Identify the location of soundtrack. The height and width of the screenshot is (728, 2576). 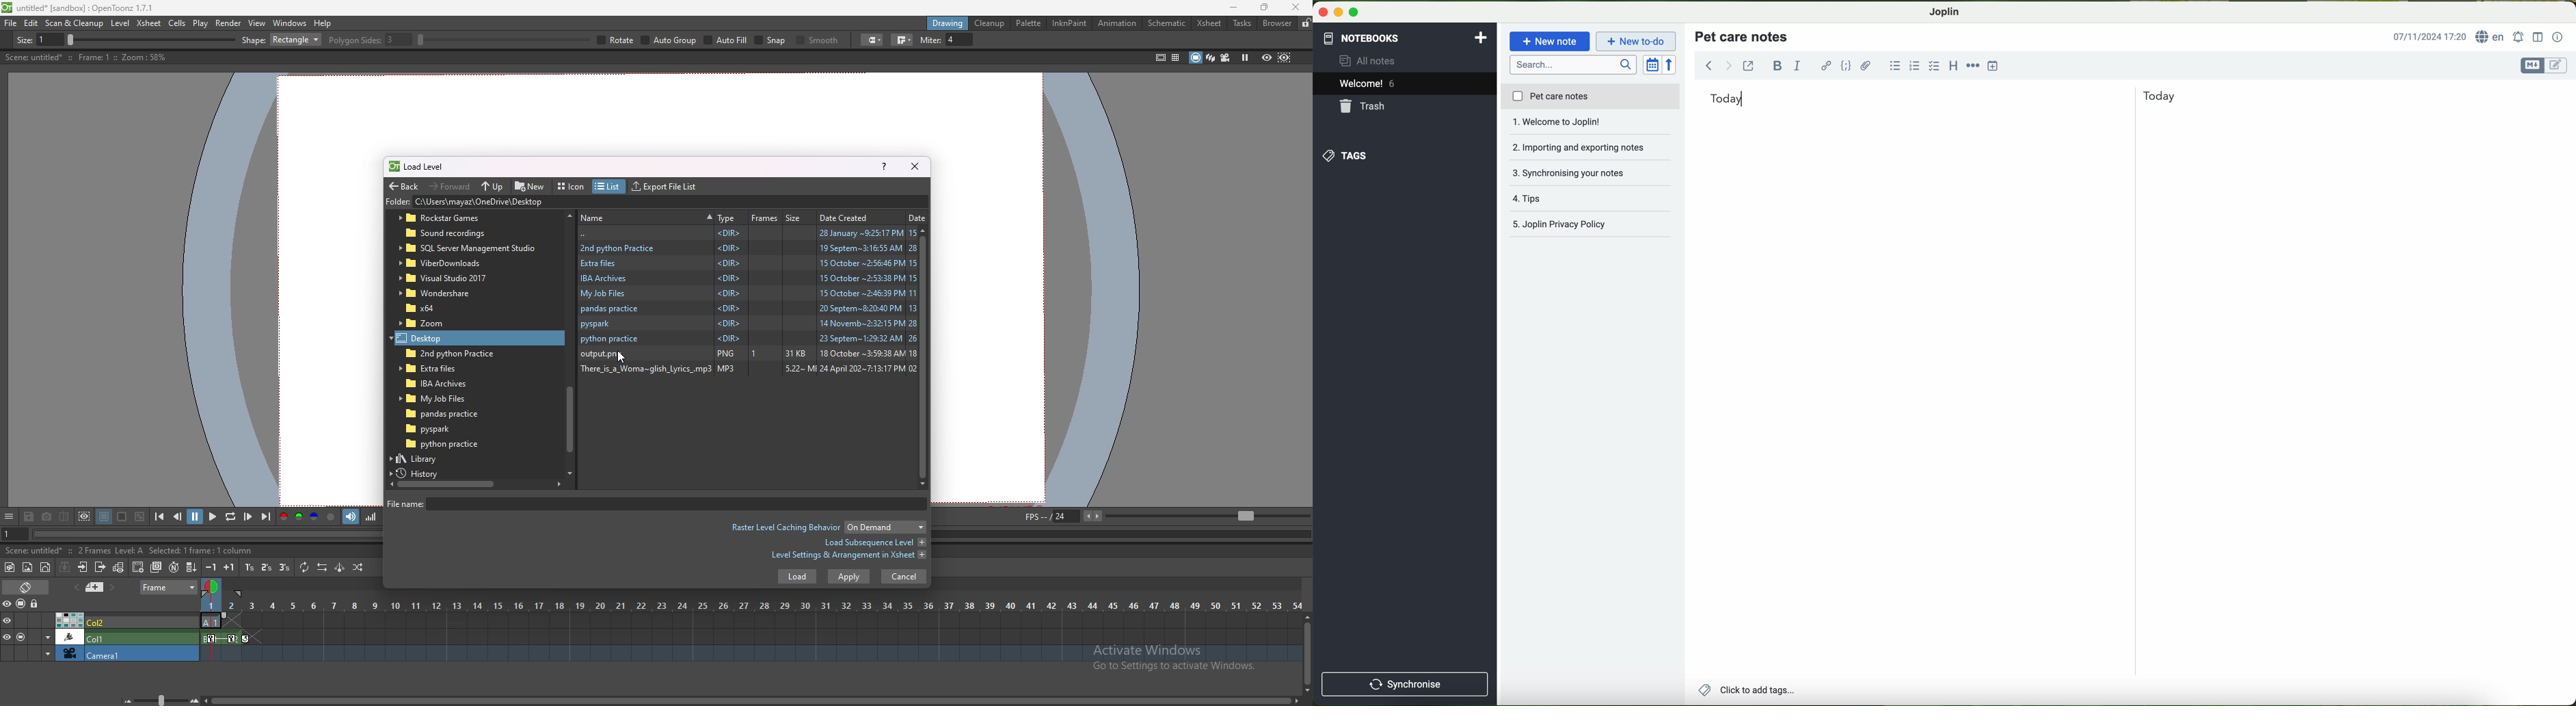
(351, 516).